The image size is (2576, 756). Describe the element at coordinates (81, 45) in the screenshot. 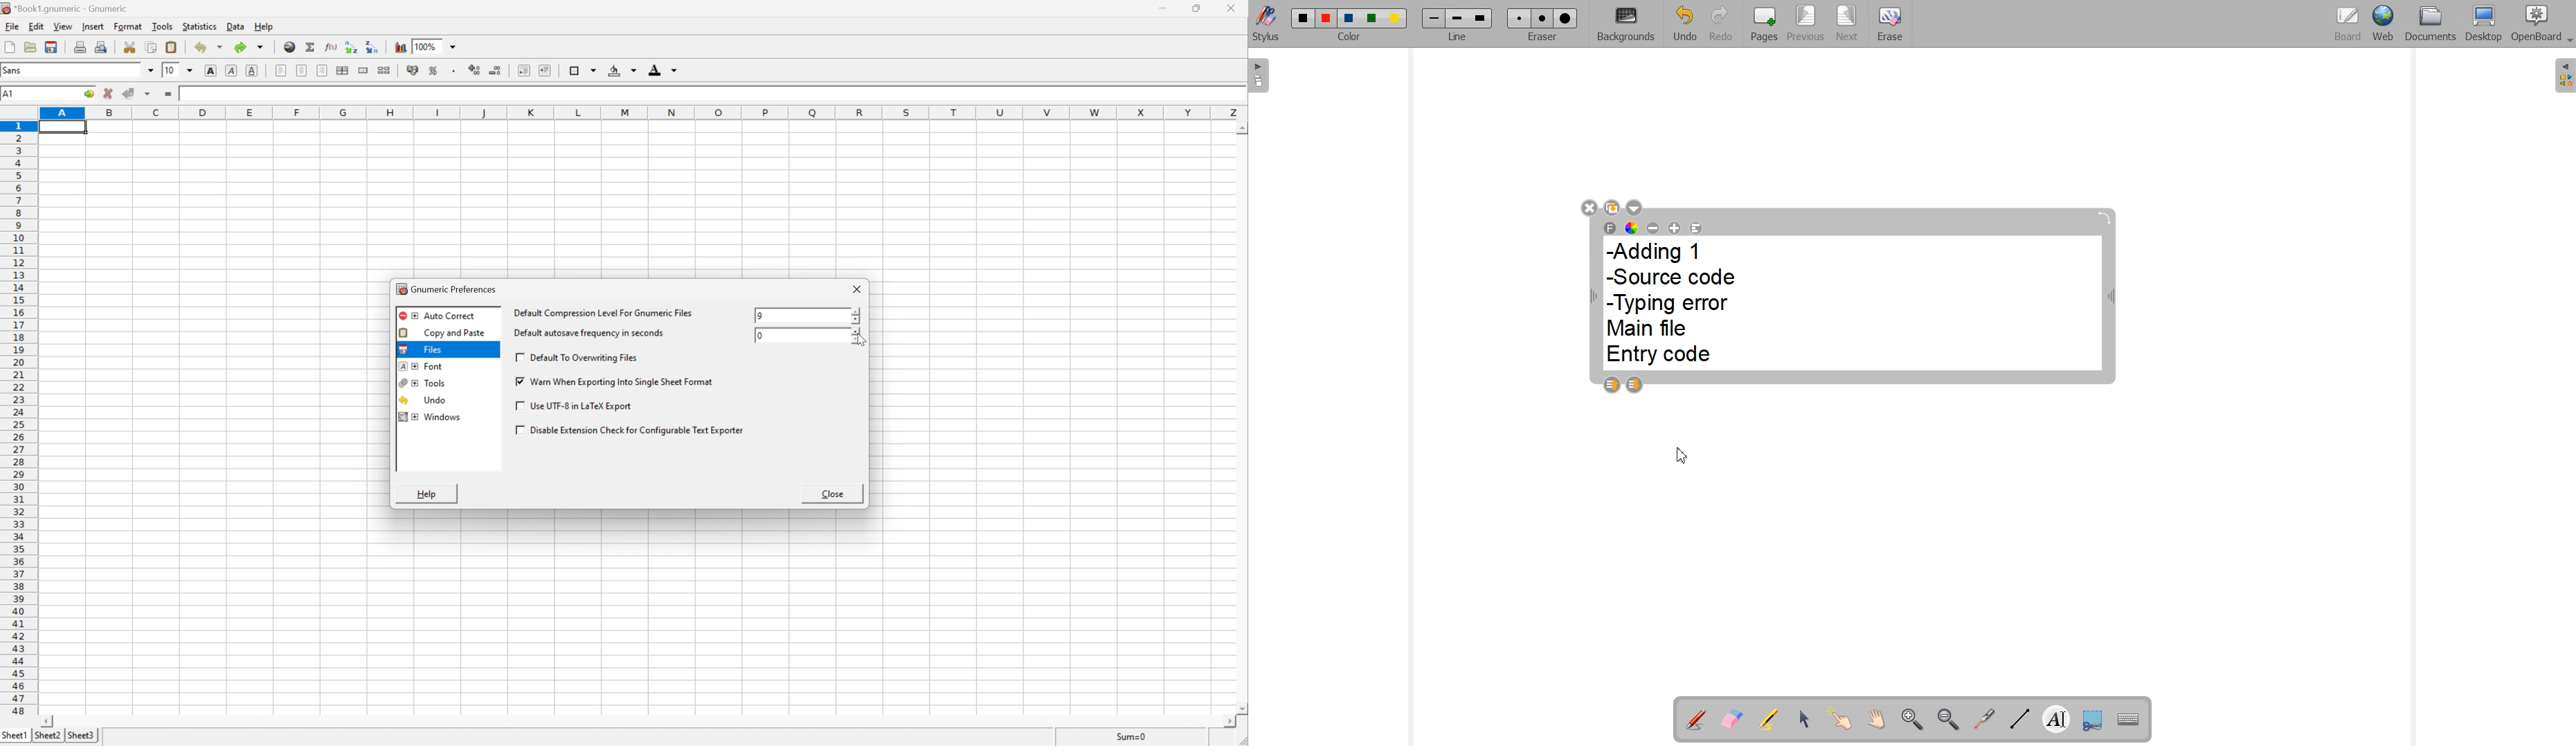

I see `print` at that location.